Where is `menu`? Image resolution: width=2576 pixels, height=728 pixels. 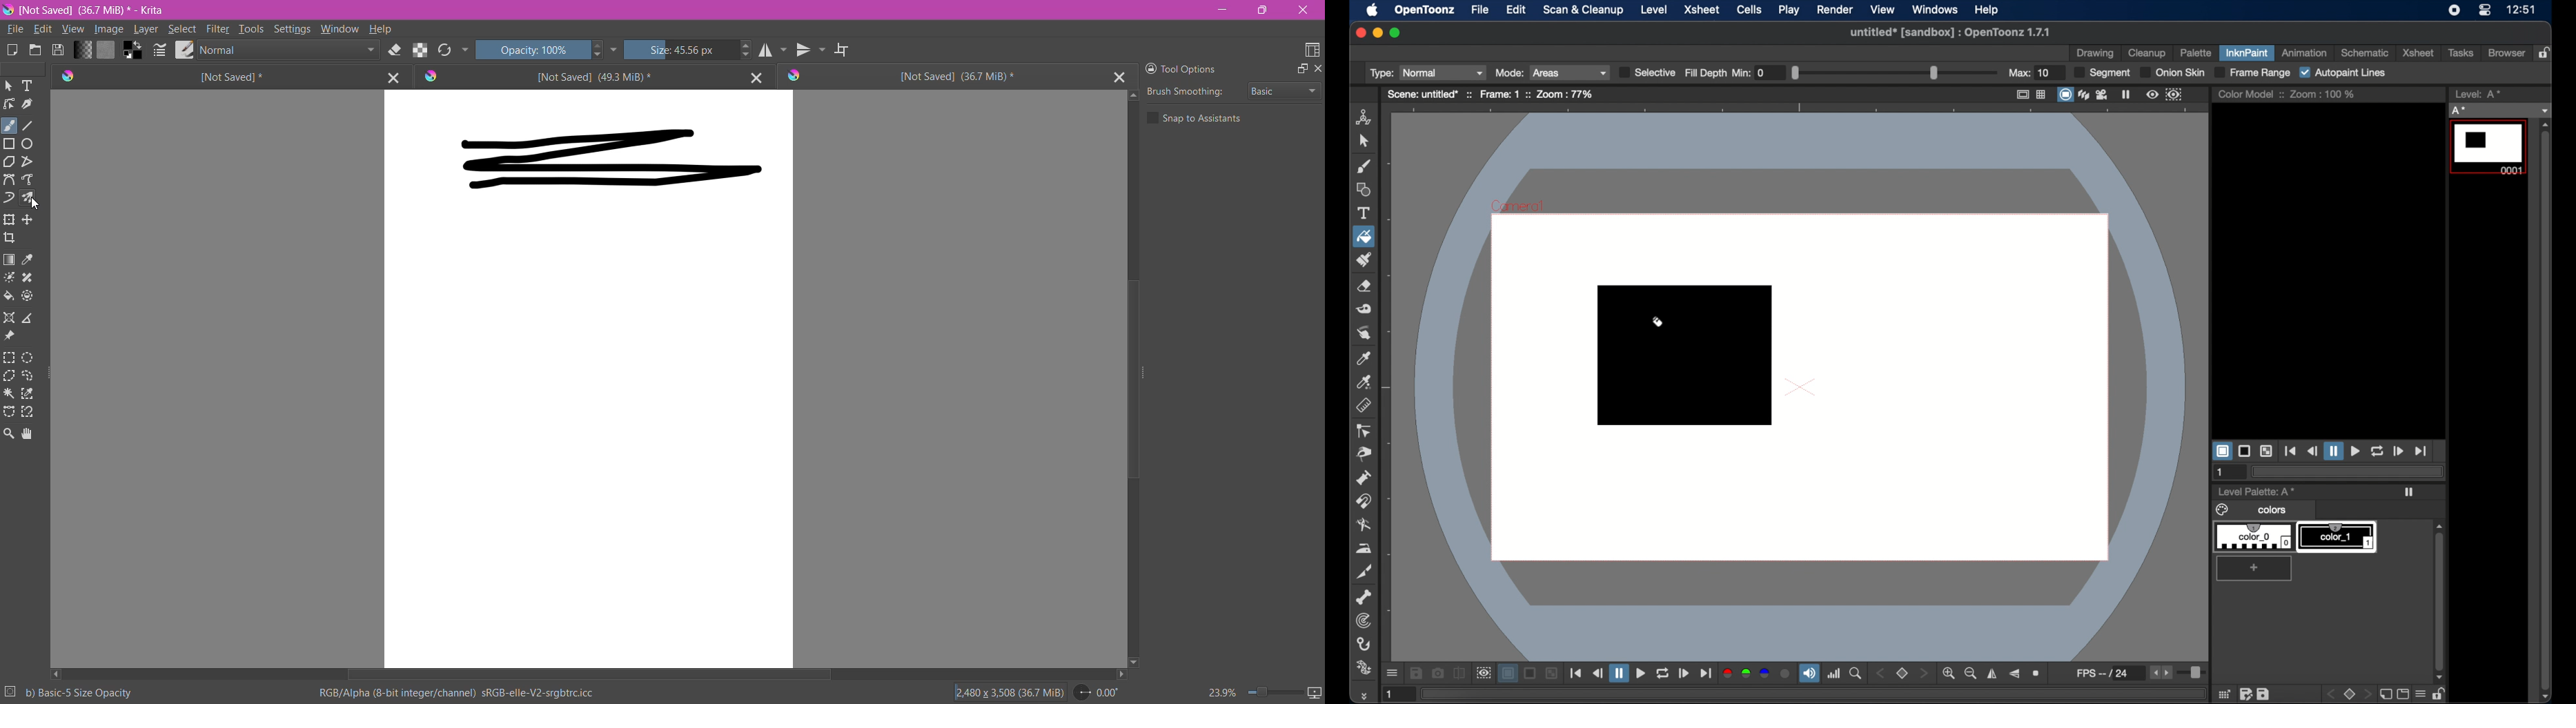 menu is located at coordinates (2420, 694).